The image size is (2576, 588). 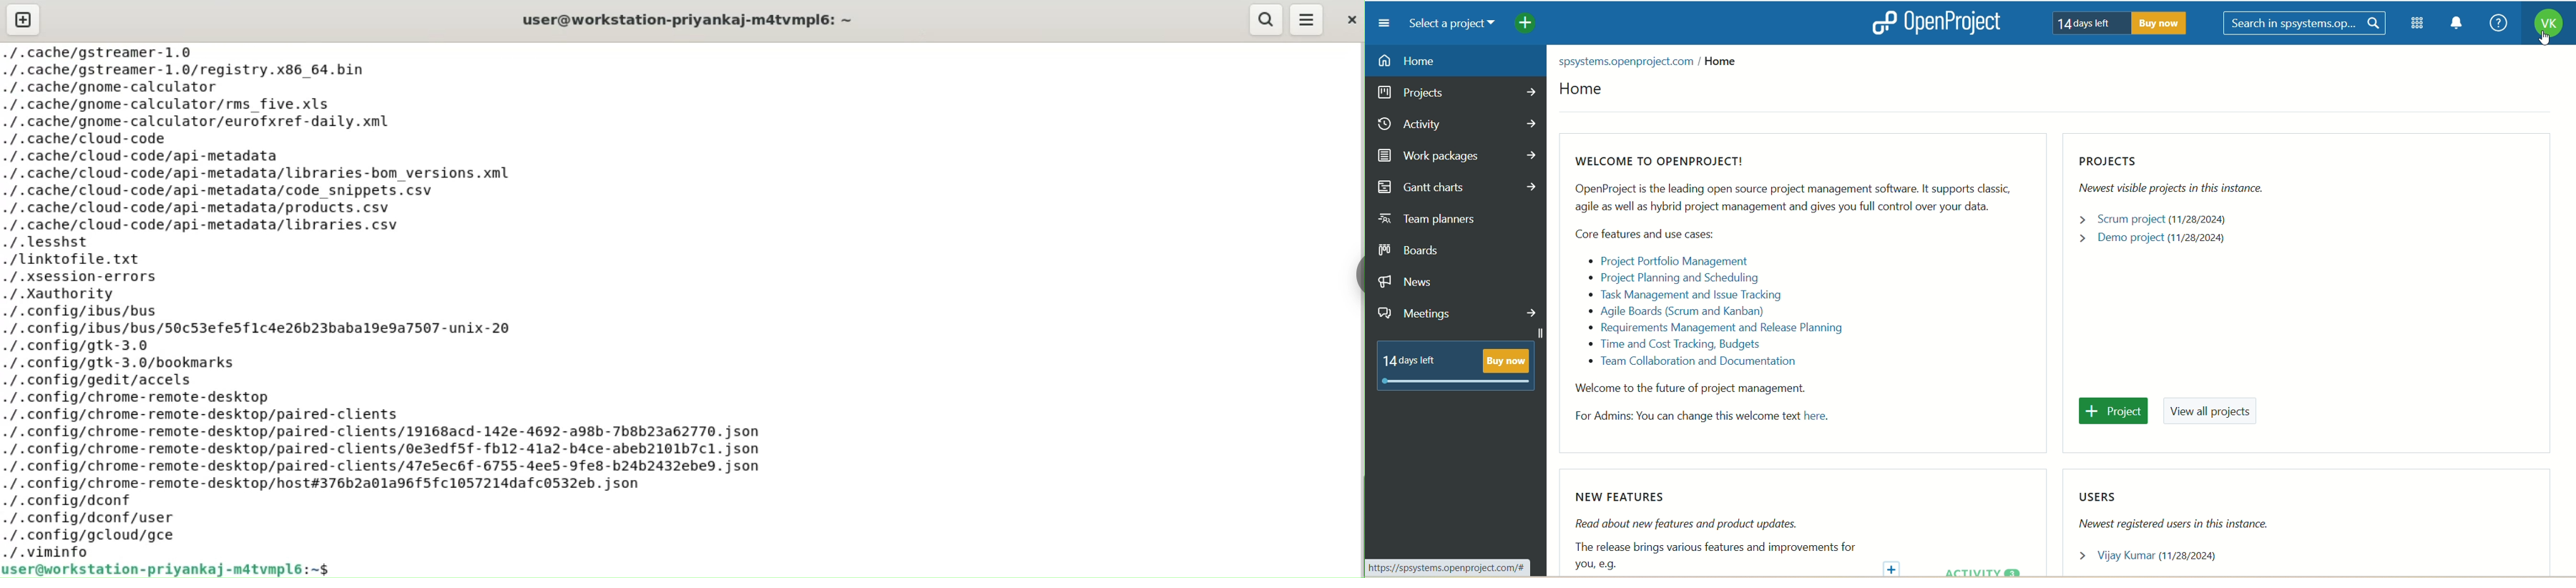 I want to click on text, so click(x=1453, y=366).